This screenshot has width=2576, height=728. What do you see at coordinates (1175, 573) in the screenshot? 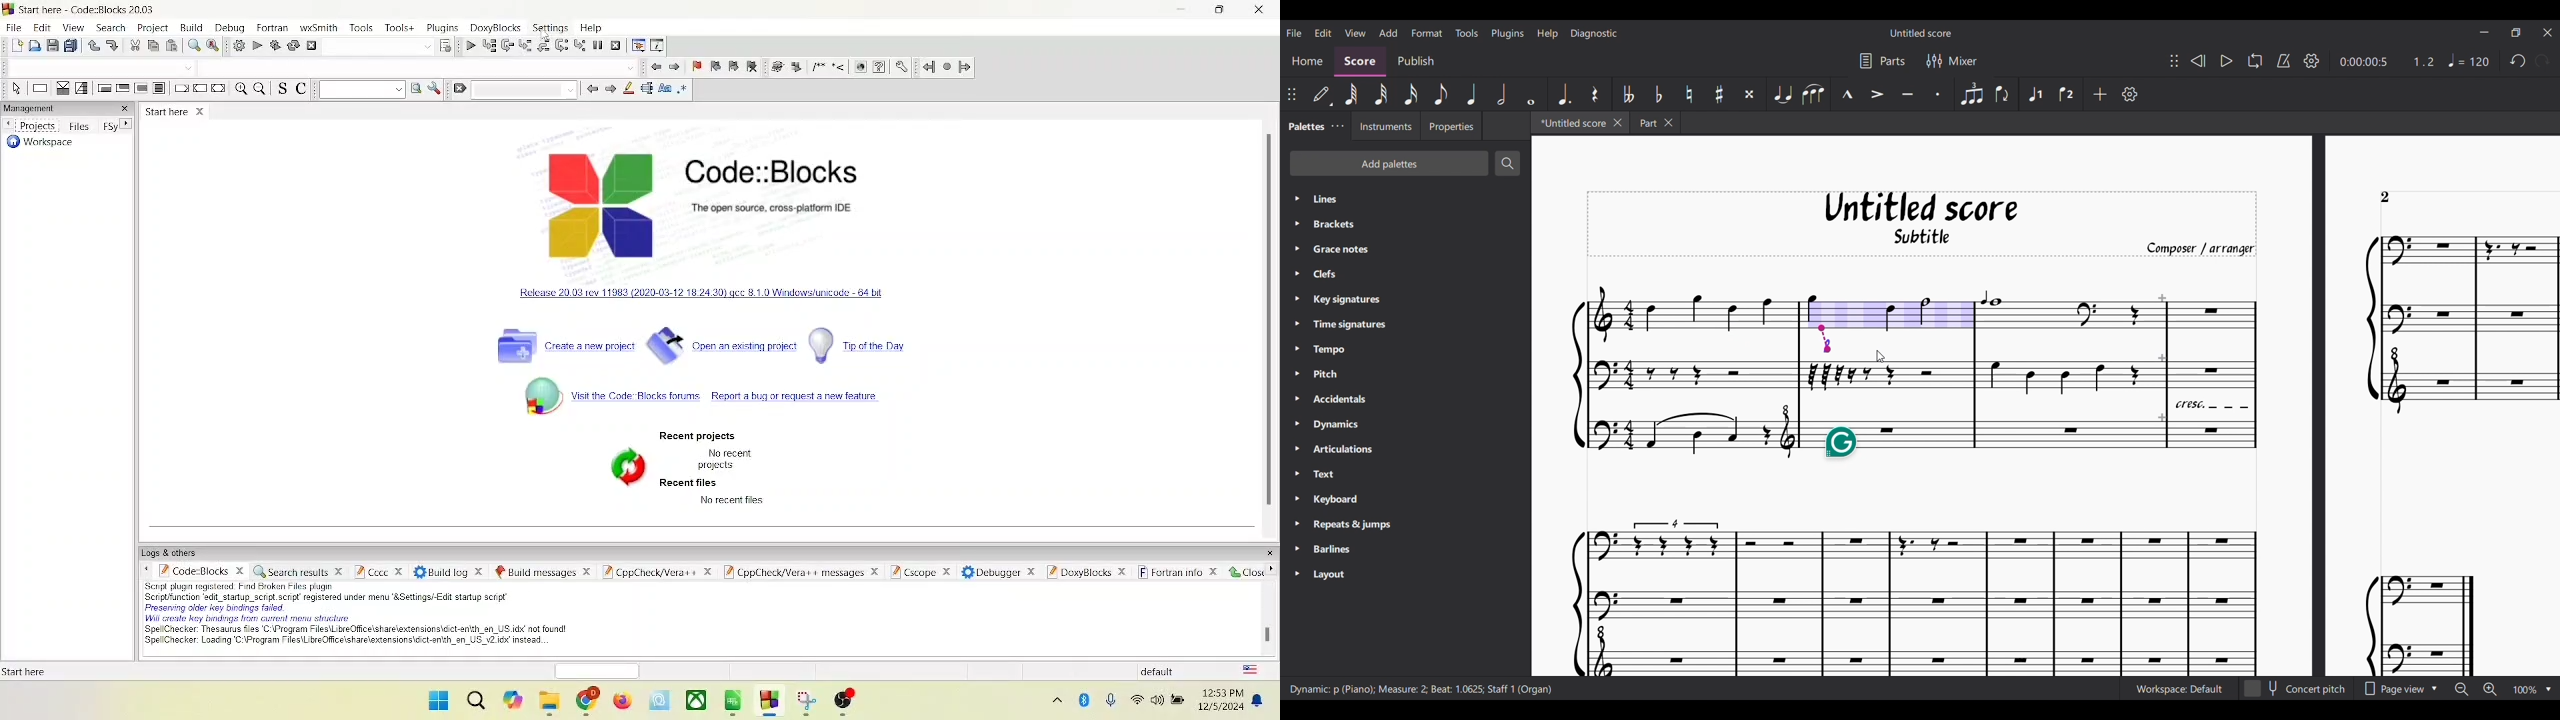
I see `fortan info` at bounding box center [1175, 573].